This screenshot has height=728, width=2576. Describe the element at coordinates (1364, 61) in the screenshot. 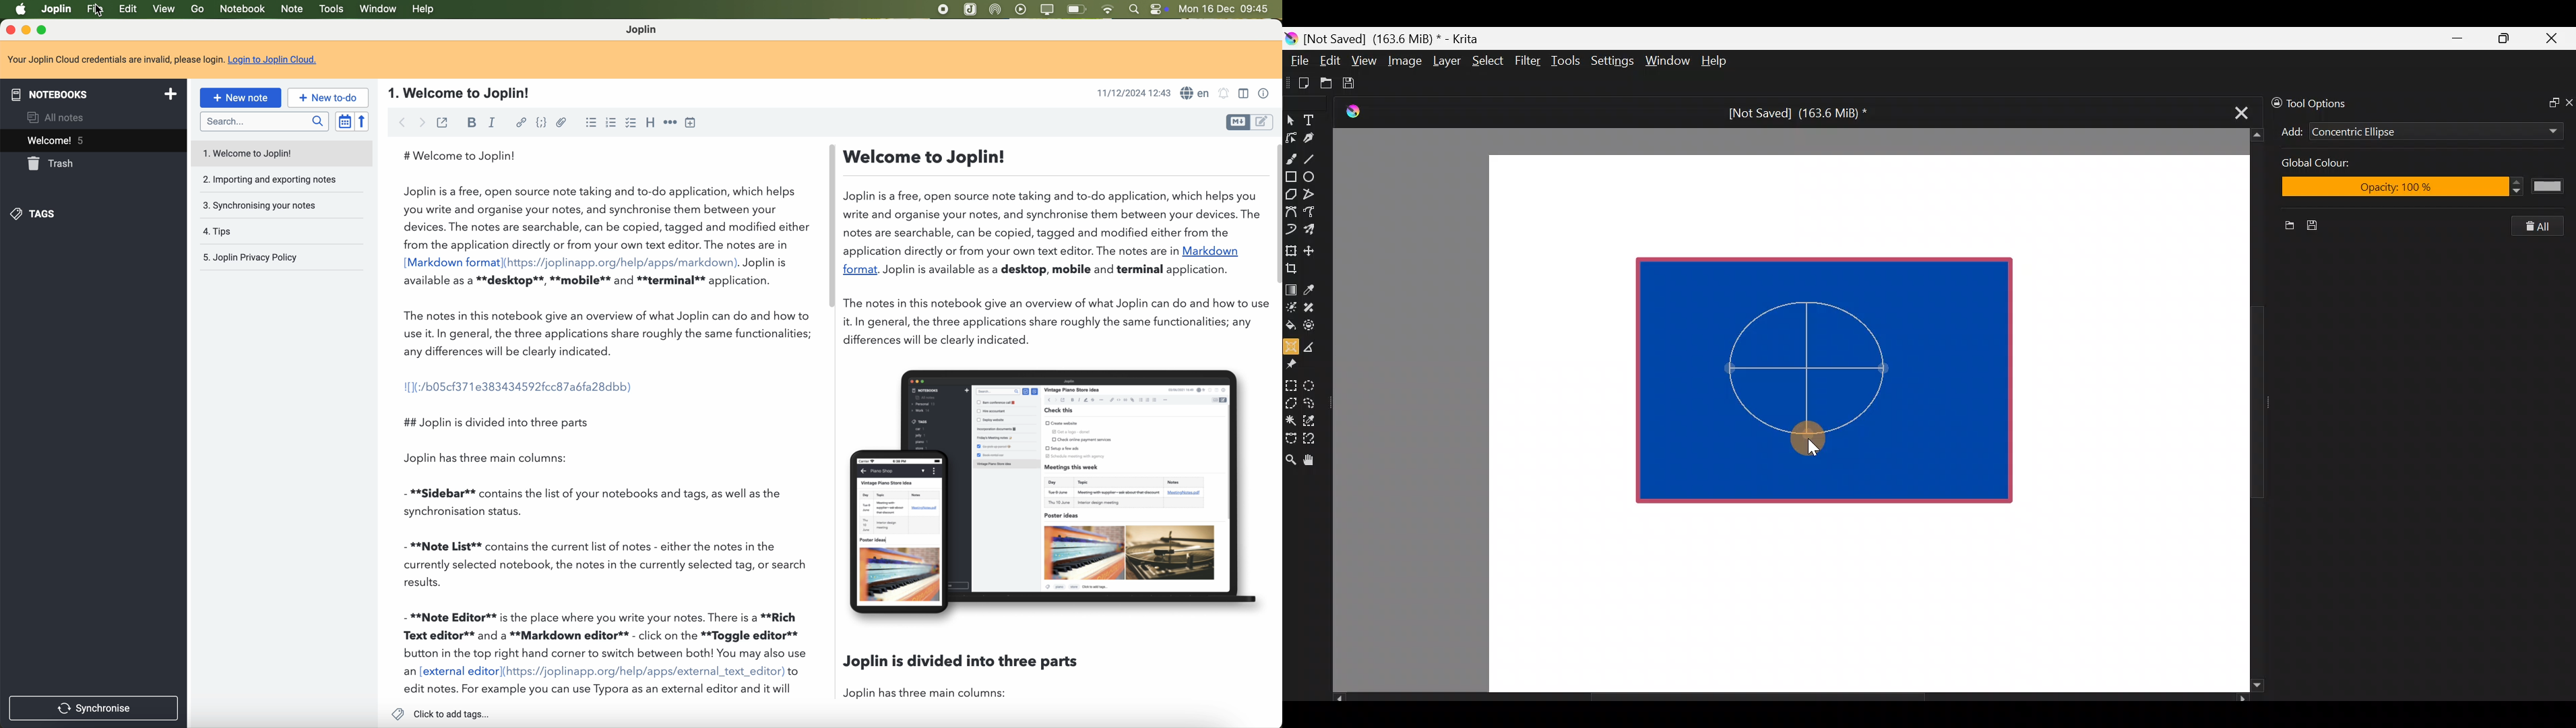

I see `View` at that location.